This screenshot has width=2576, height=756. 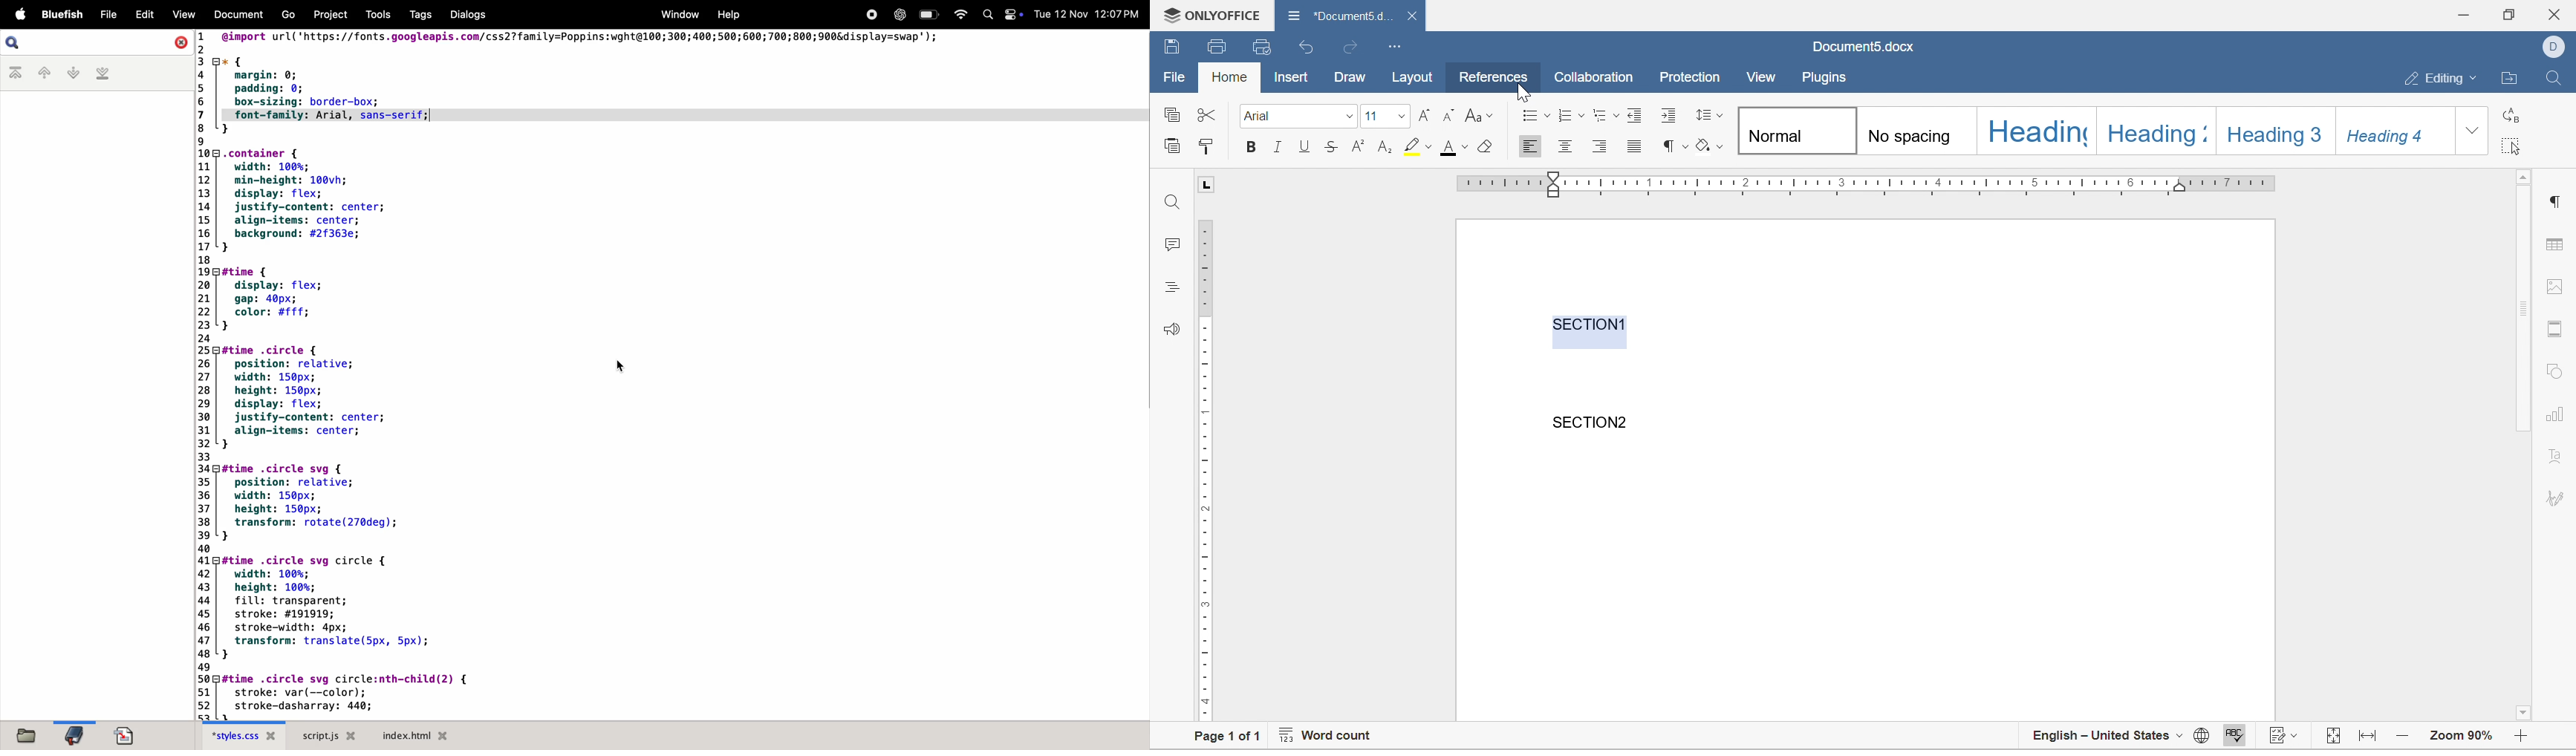 What do you see at coordinates (1259, 116) in the screenshot?
I see `font` at bounding box center [1259, 116].